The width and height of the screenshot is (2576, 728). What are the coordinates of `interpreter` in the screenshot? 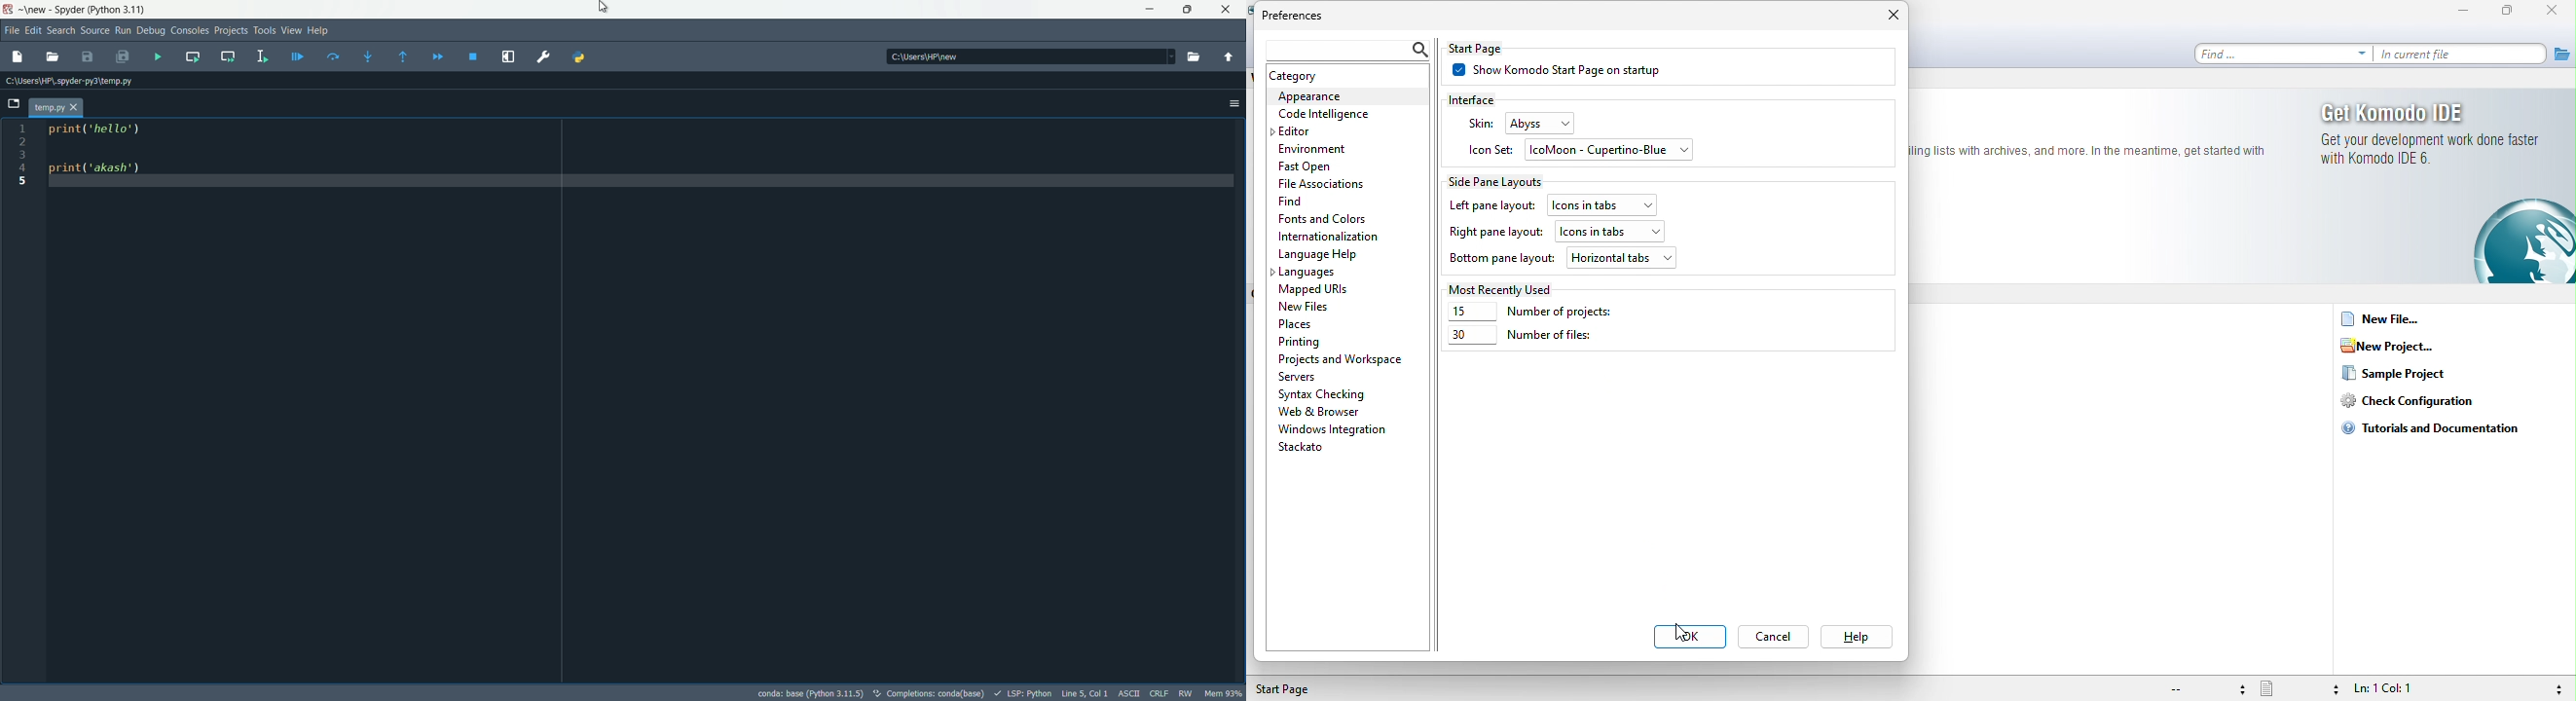 It's located at (809, 693).